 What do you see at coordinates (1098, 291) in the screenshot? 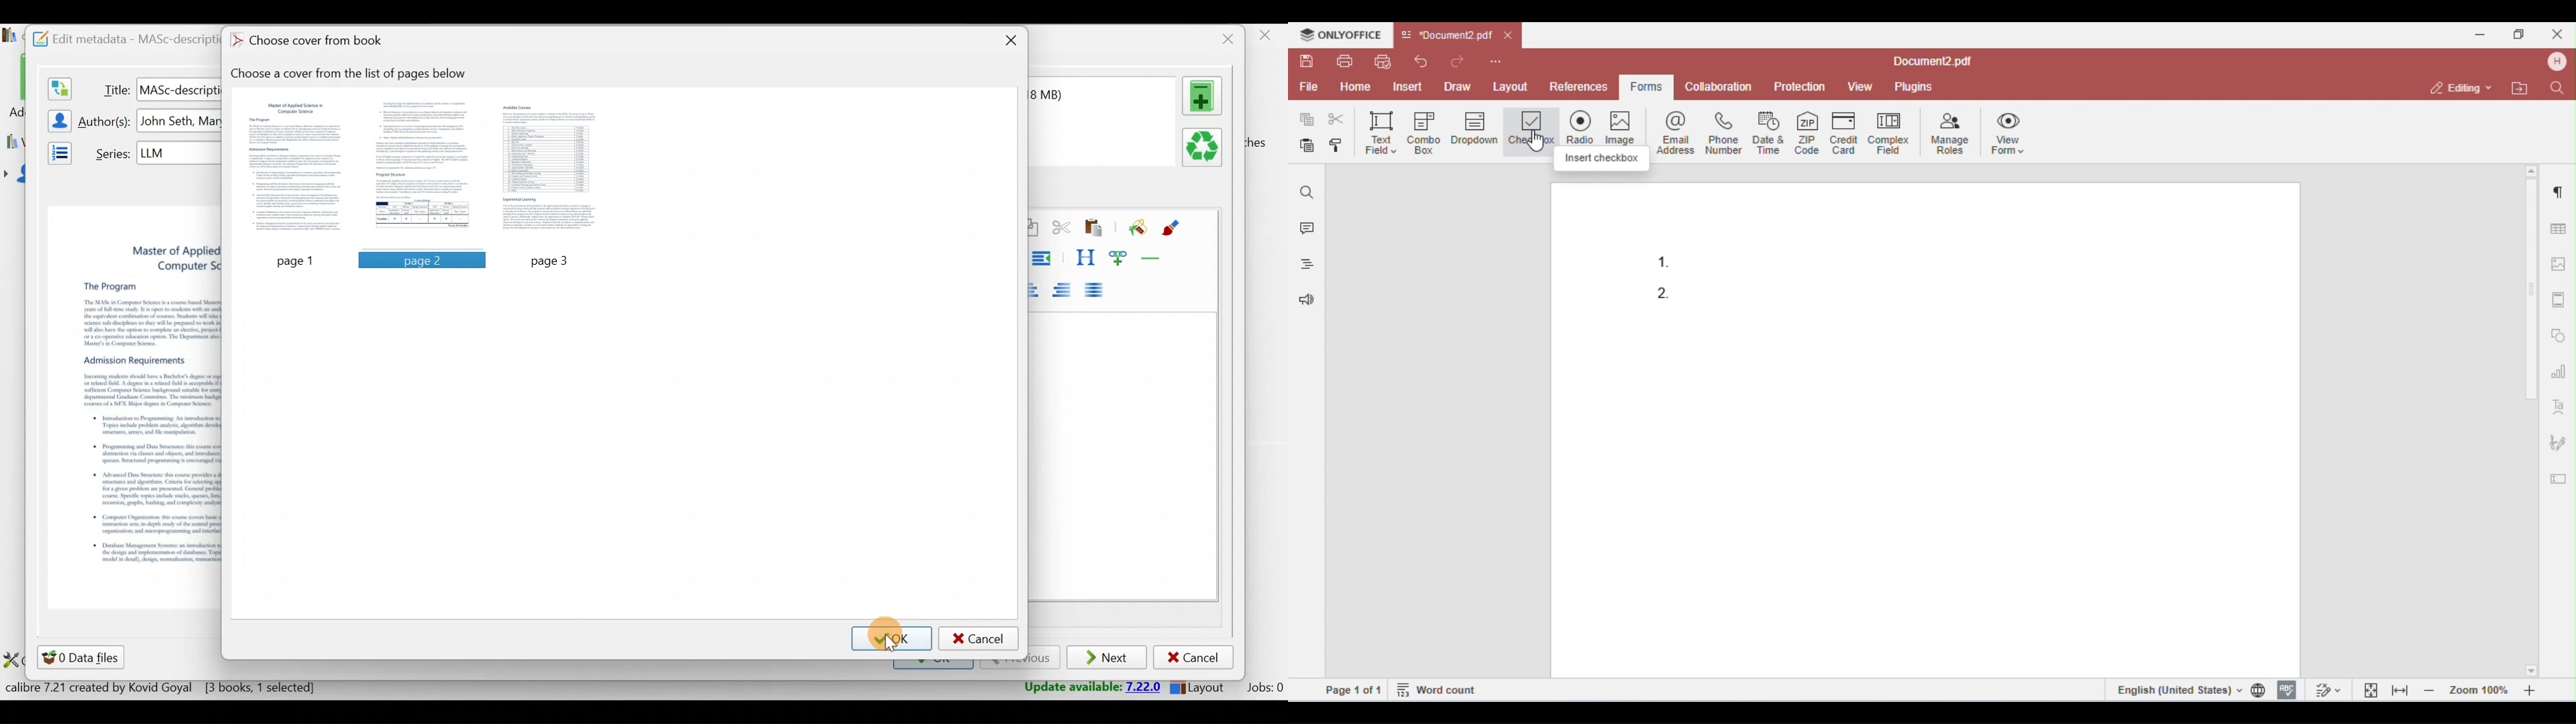
I see `Align justified` at bounding box center [1098, 291].